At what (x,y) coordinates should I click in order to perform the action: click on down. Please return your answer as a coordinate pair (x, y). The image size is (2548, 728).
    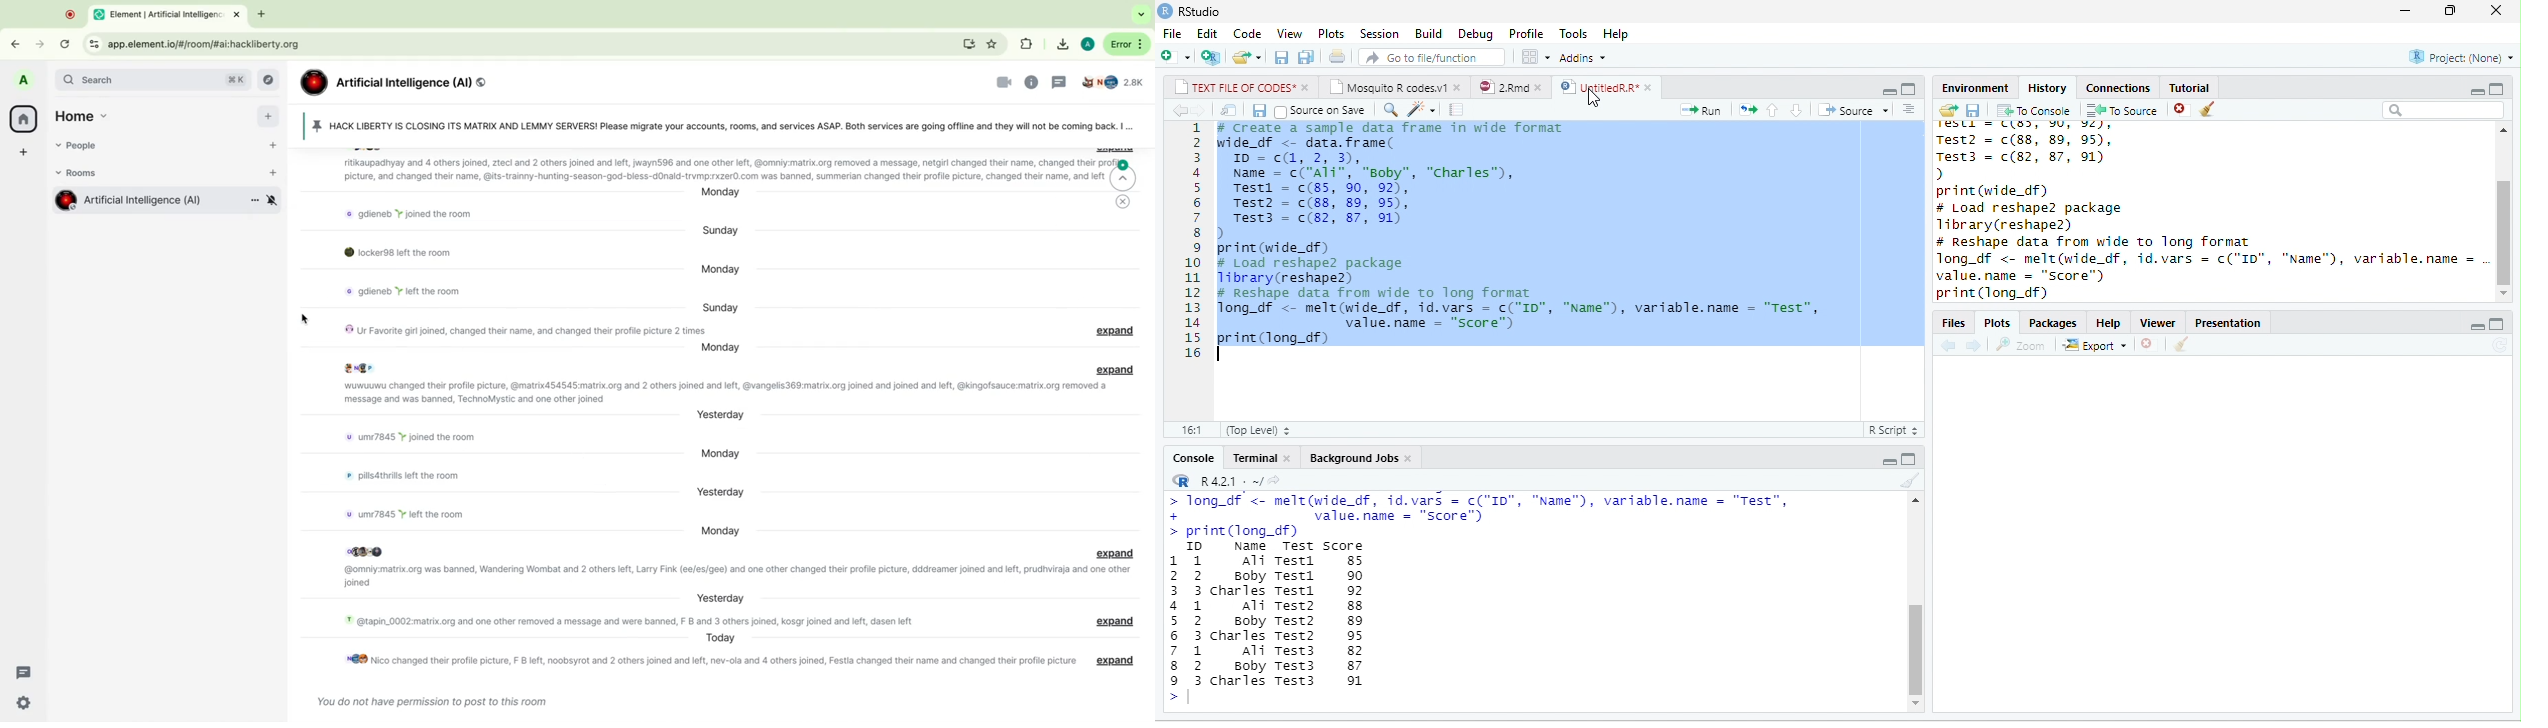
    Looking at the image, I should click on (1797, 110).